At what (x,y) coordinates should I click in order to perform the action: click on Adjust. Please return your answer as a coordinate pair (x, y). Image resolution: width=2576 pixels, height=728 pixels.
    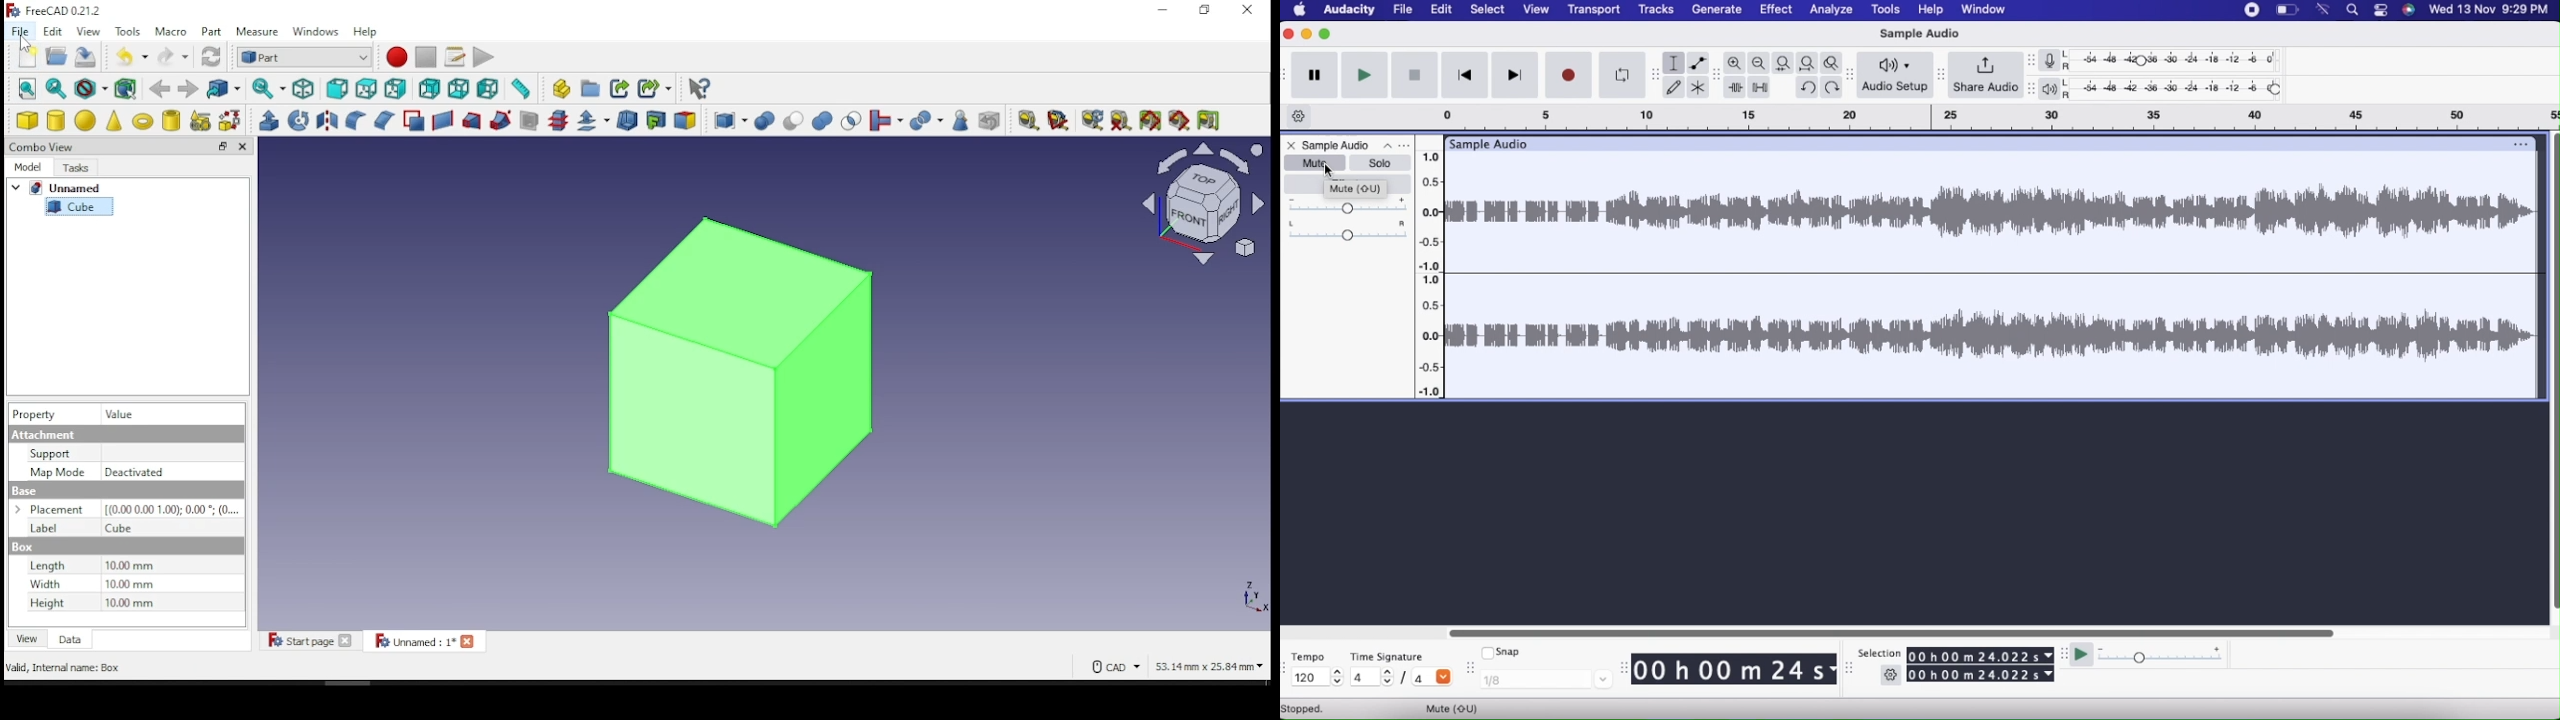
    Looking at the image, I should click on (2028, 88).